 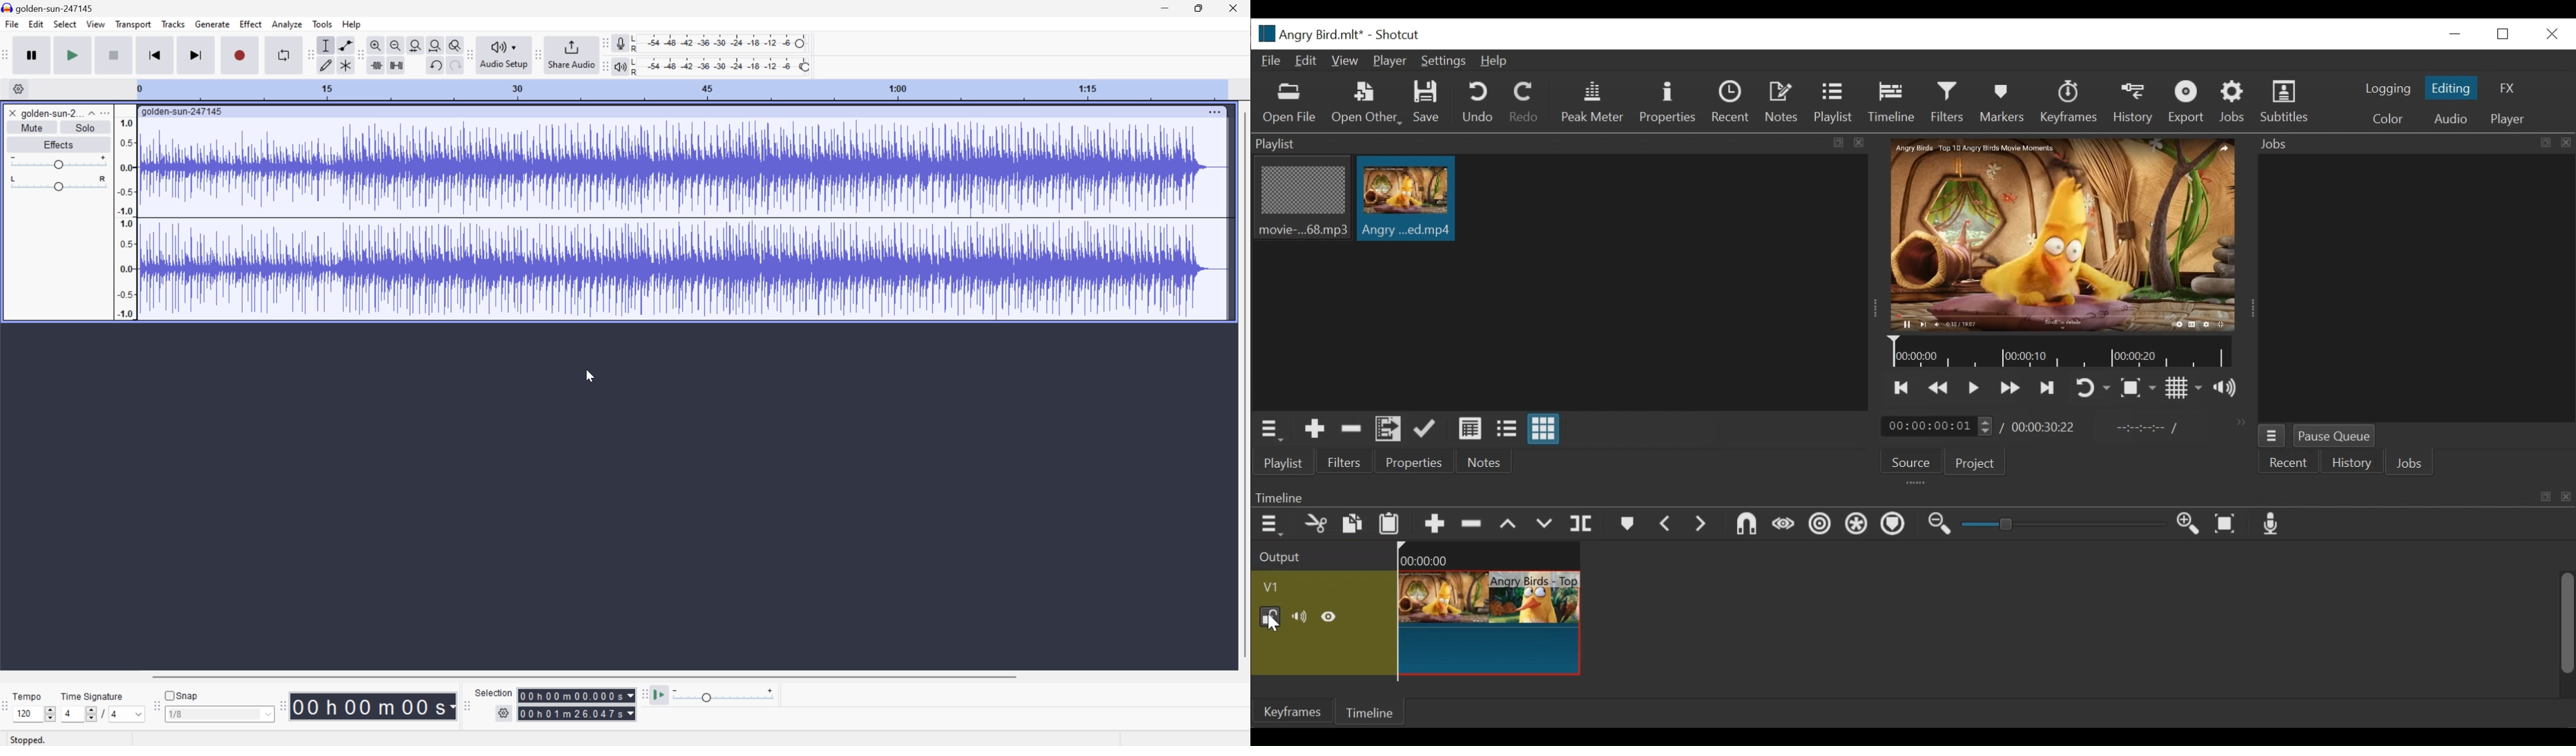 I want to click on Redo, so click(x=1524, y=105).